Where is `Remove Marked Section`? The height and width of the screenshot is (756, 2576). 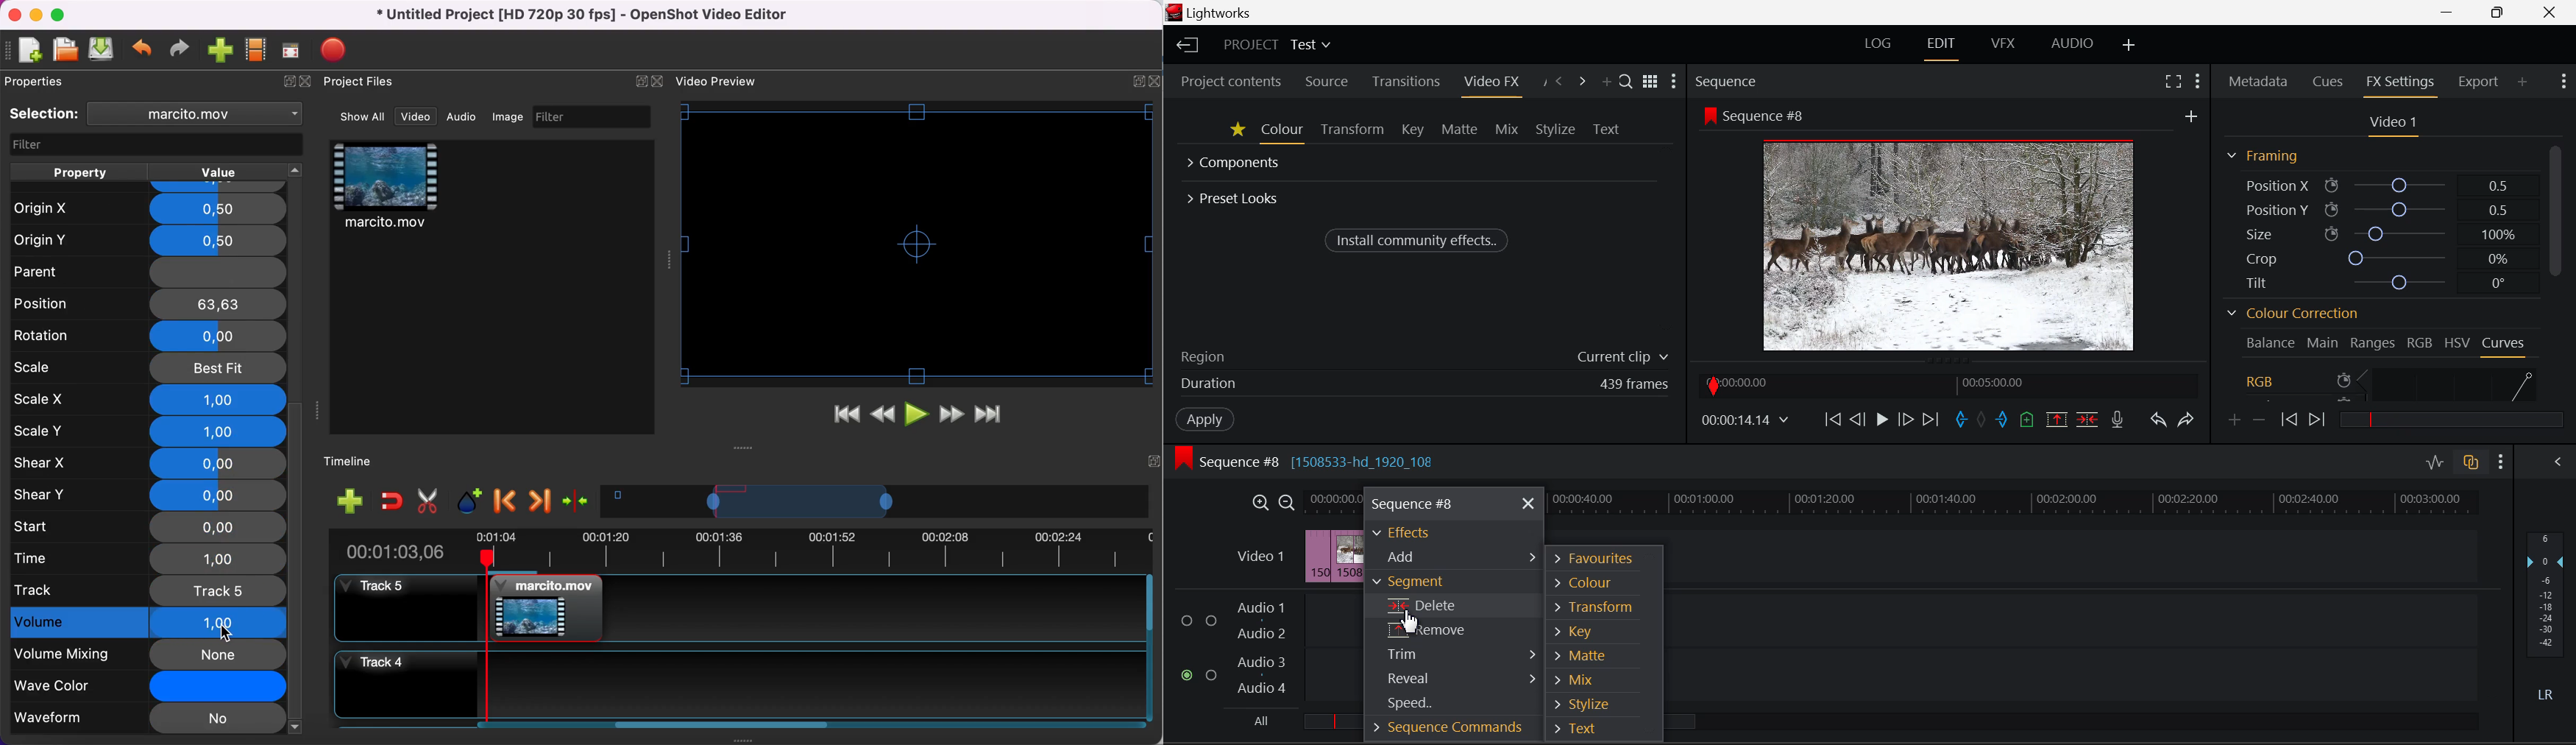
Remove Marked Section is located at coordinates (2058, 419).